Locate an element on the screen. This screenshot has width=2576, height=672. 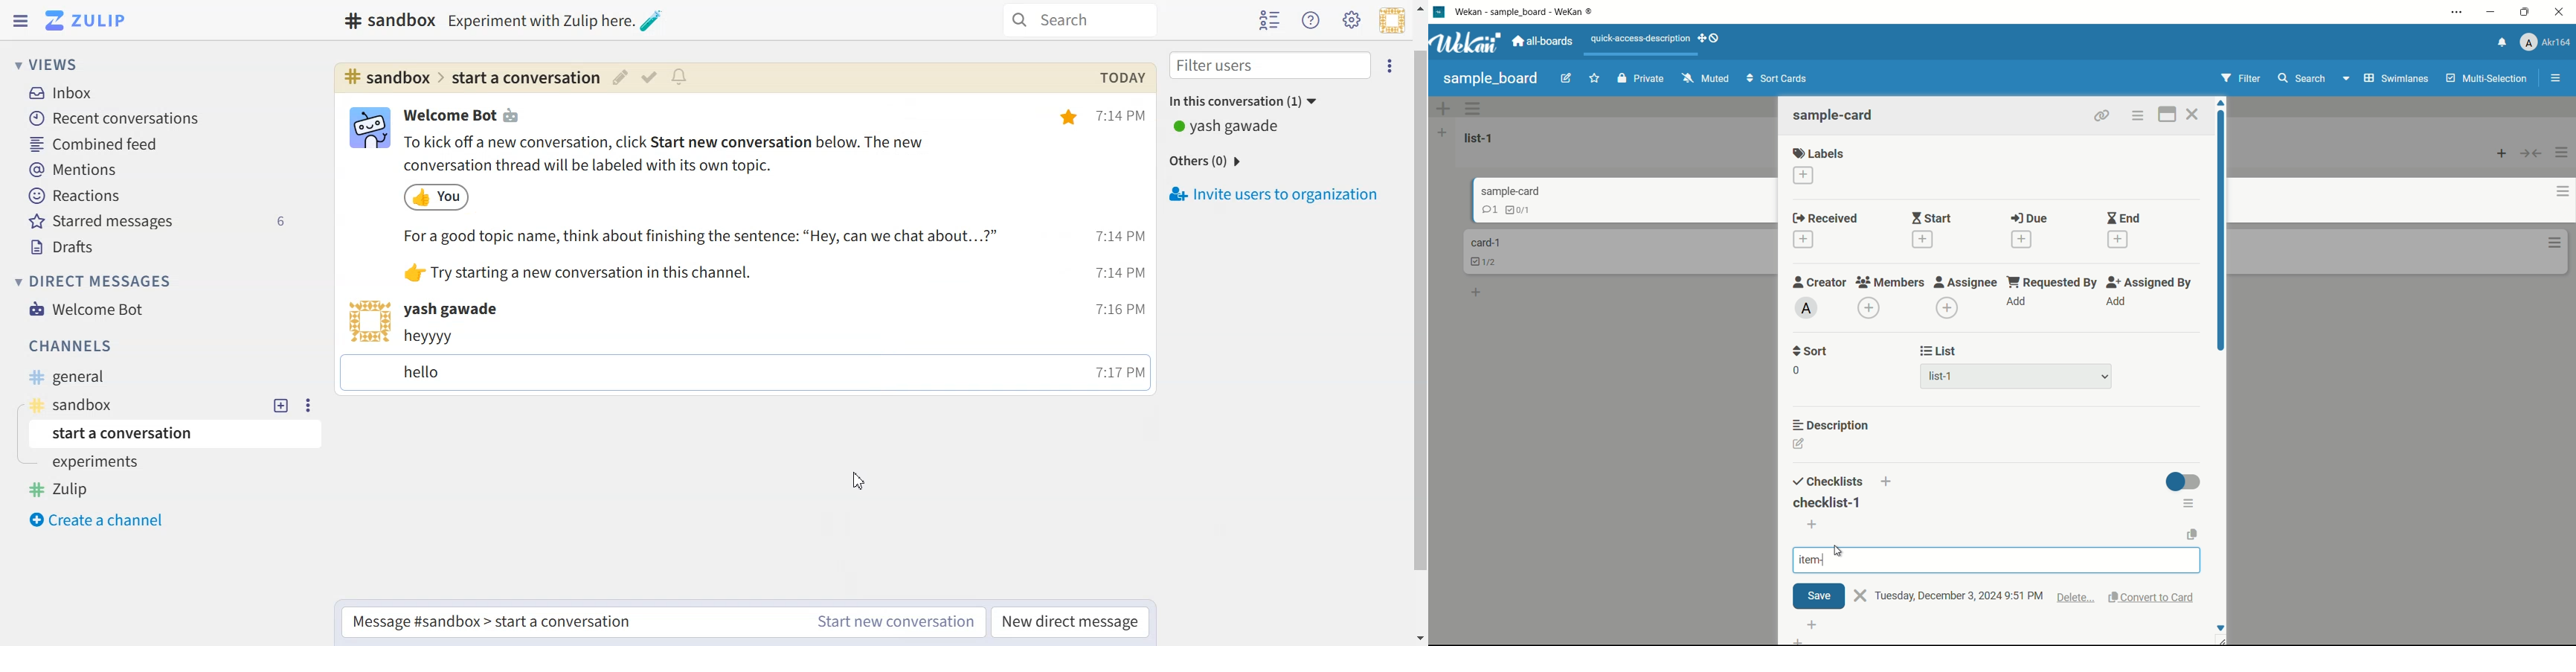
Inbox is located at coordinates (62, 94).